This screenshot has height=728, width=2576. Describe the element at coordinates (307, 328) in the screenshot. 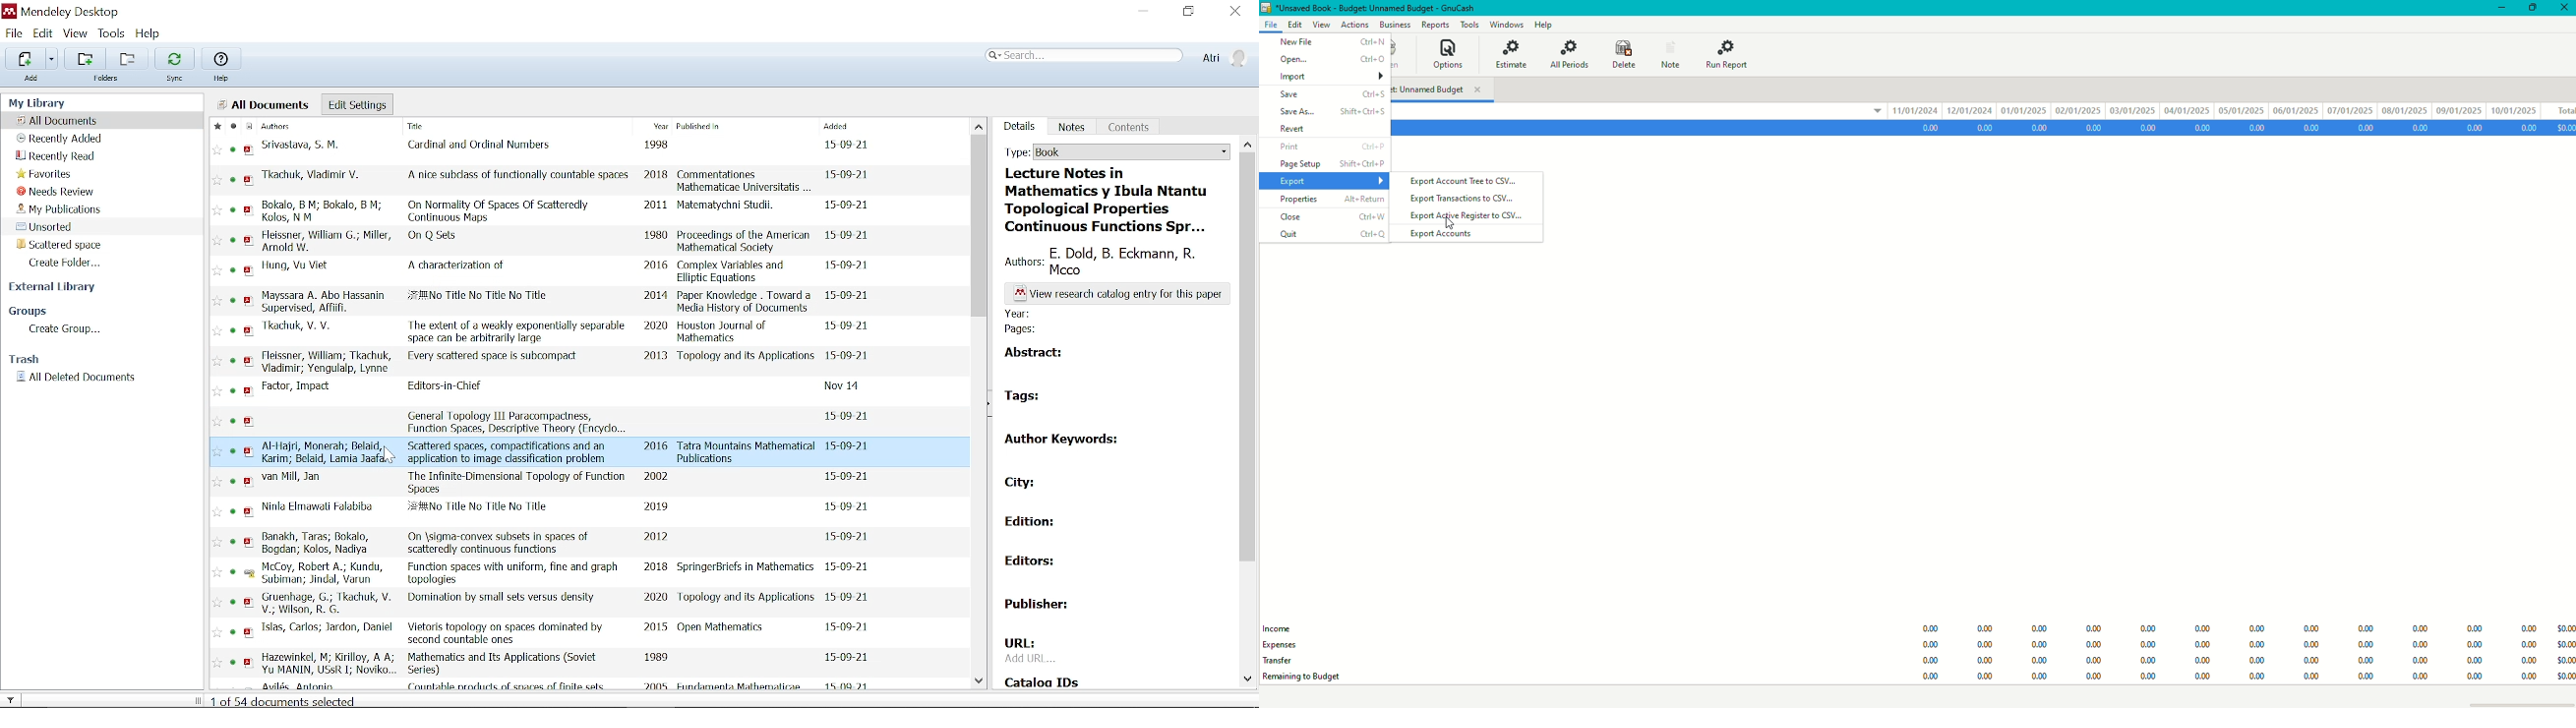

I see `authors` at that location.